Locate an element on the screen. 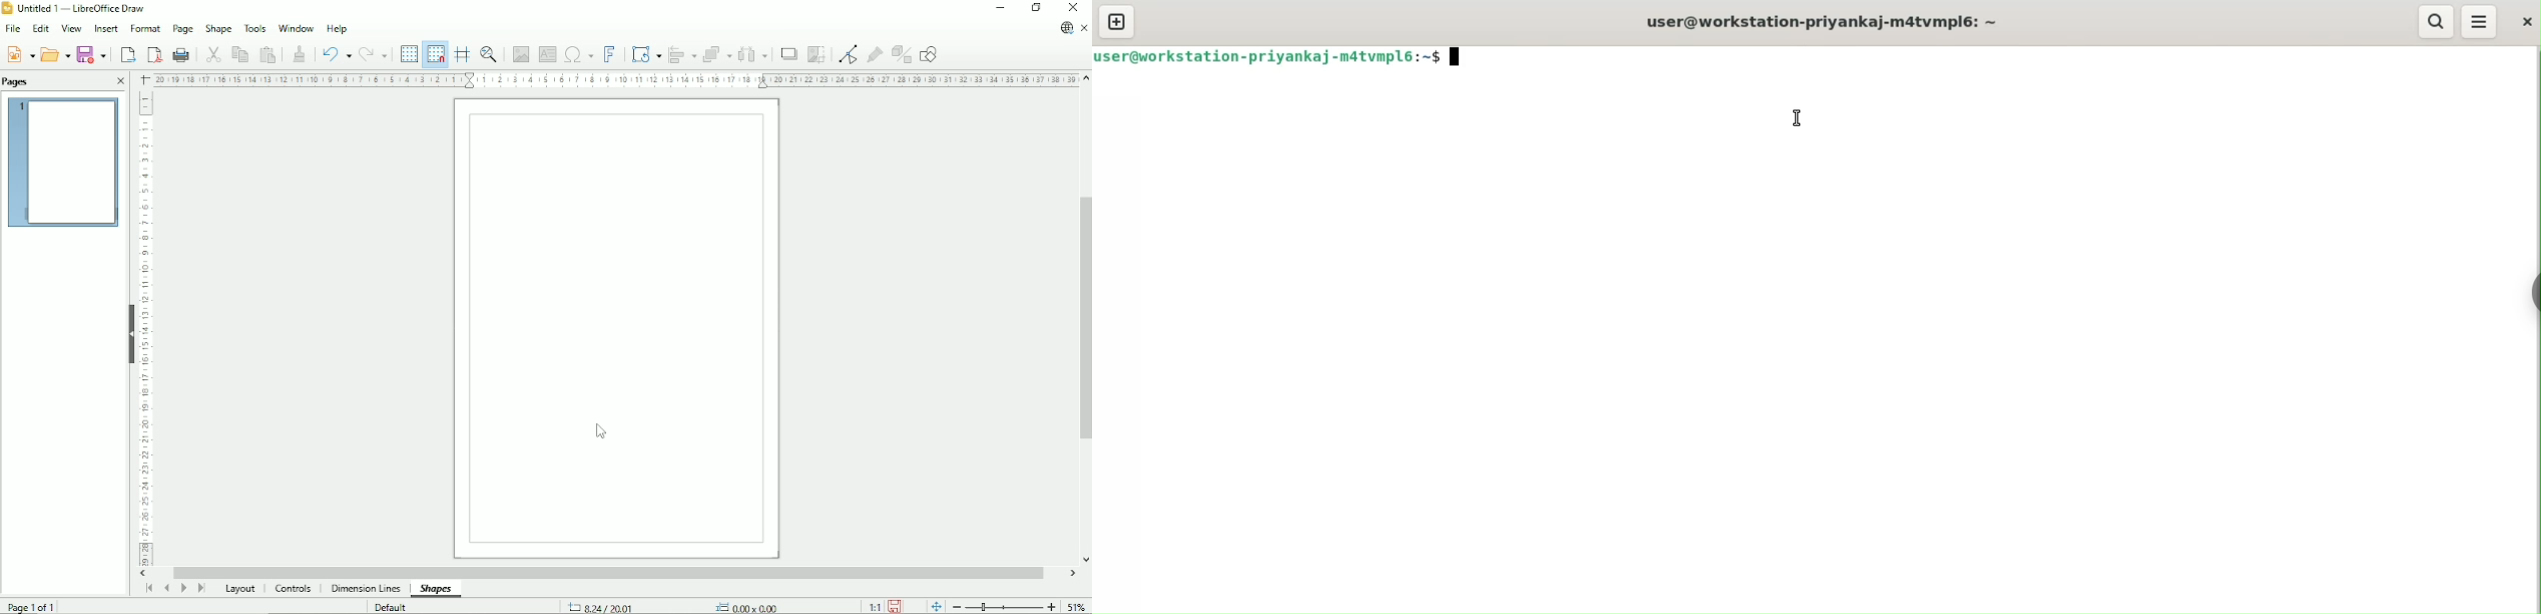 This screenshot has height=616, width=2548. Clone formatting is located at coordinates (298, 52).